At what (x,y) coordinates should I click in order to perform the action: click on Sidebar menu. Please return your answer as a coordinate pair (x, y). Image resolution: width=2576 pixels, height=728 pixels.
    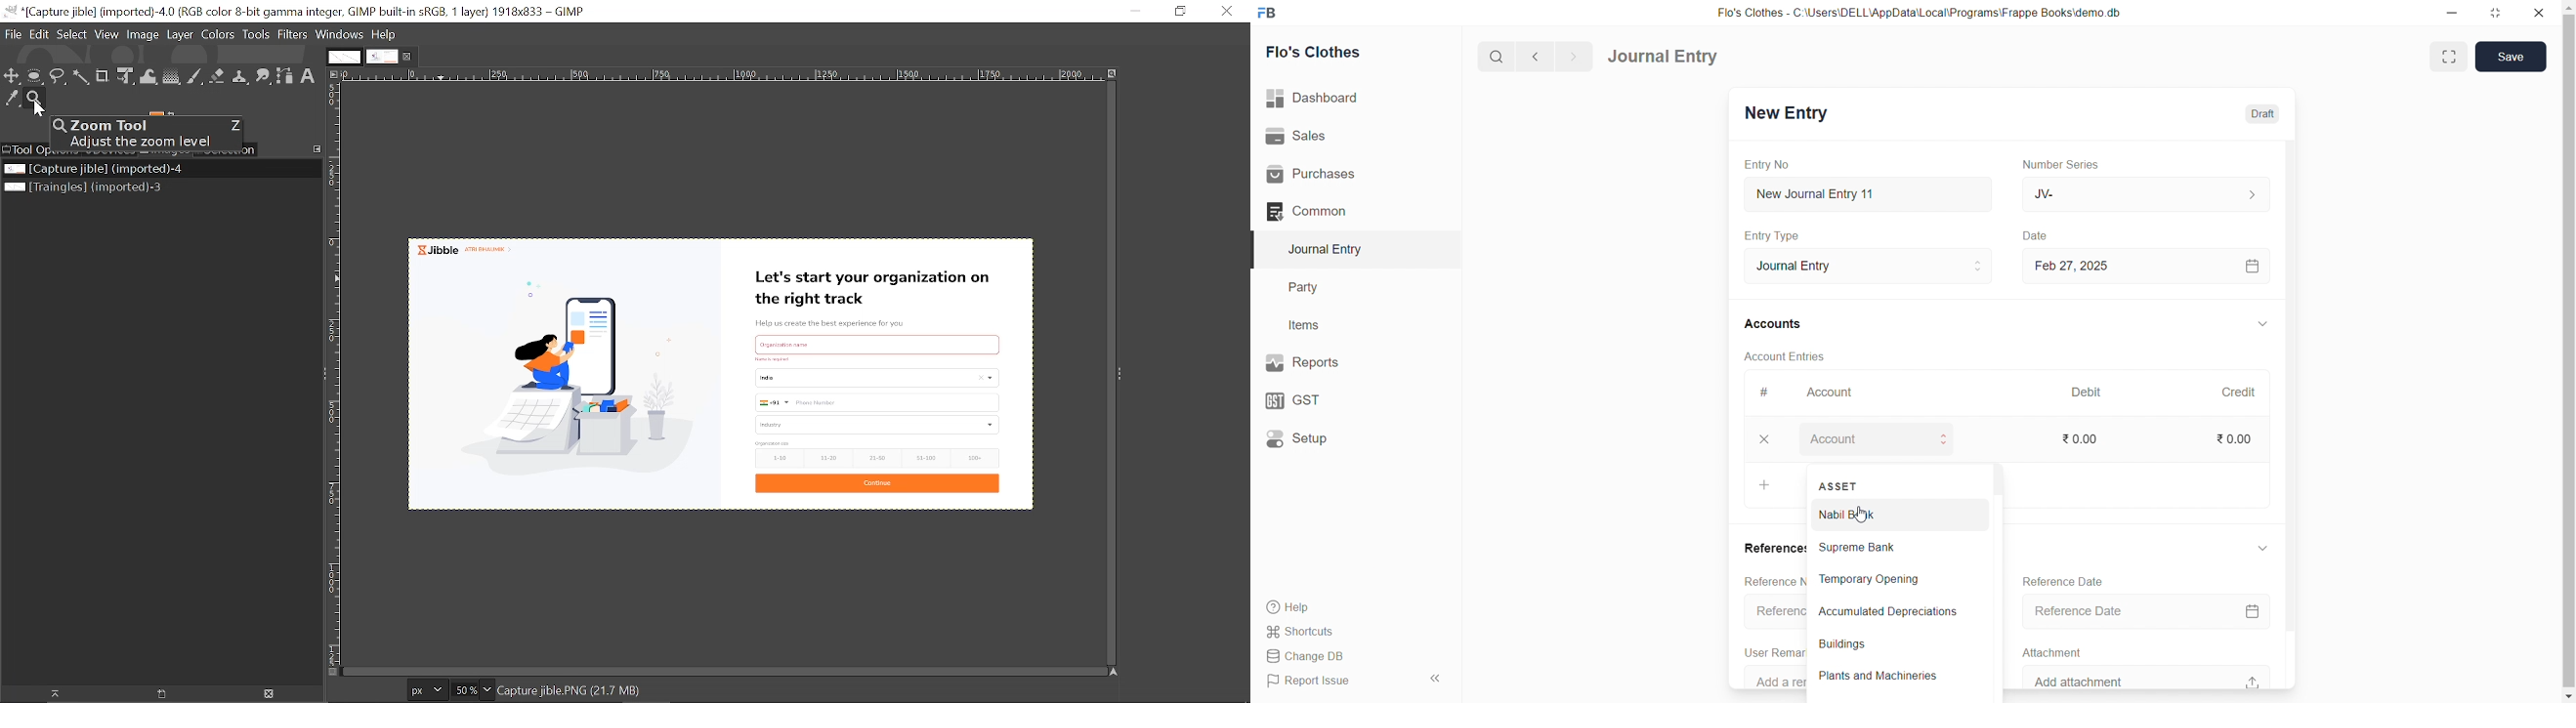
    Looking at the image, I should click on (1123, 375).